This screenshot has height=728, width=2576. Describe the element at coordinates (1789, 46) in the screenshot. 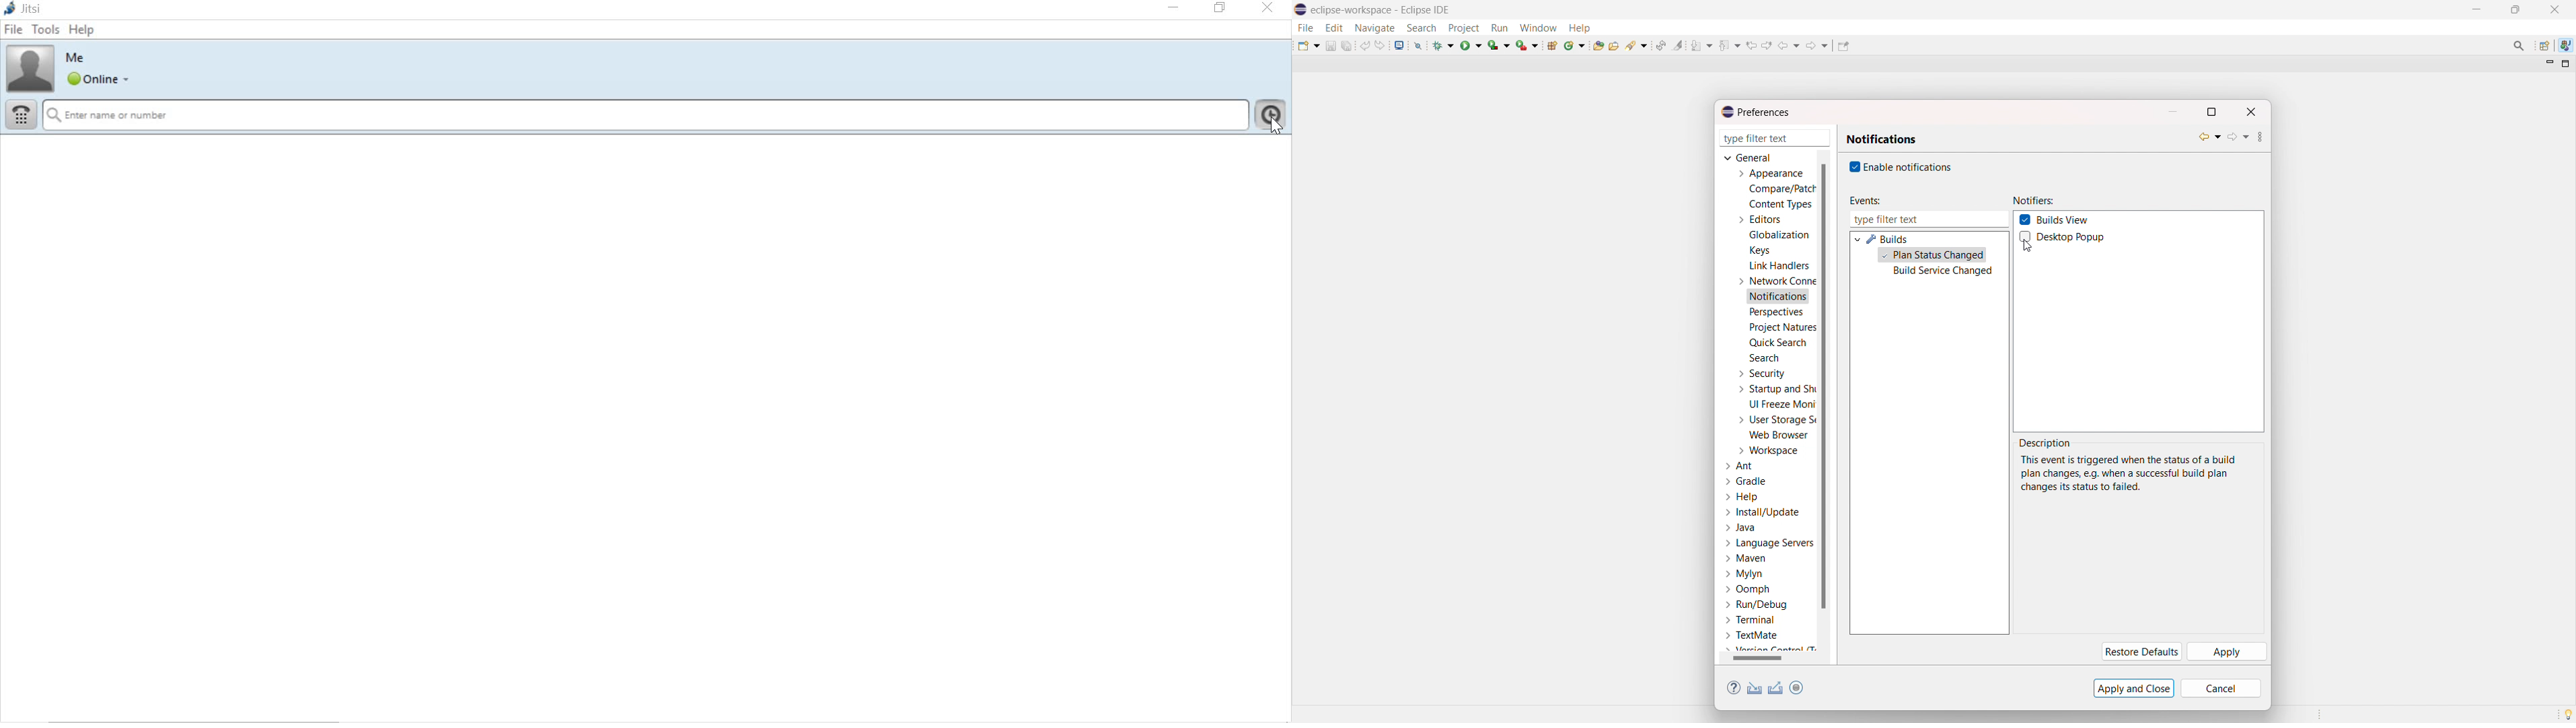

I see `back` at that location.